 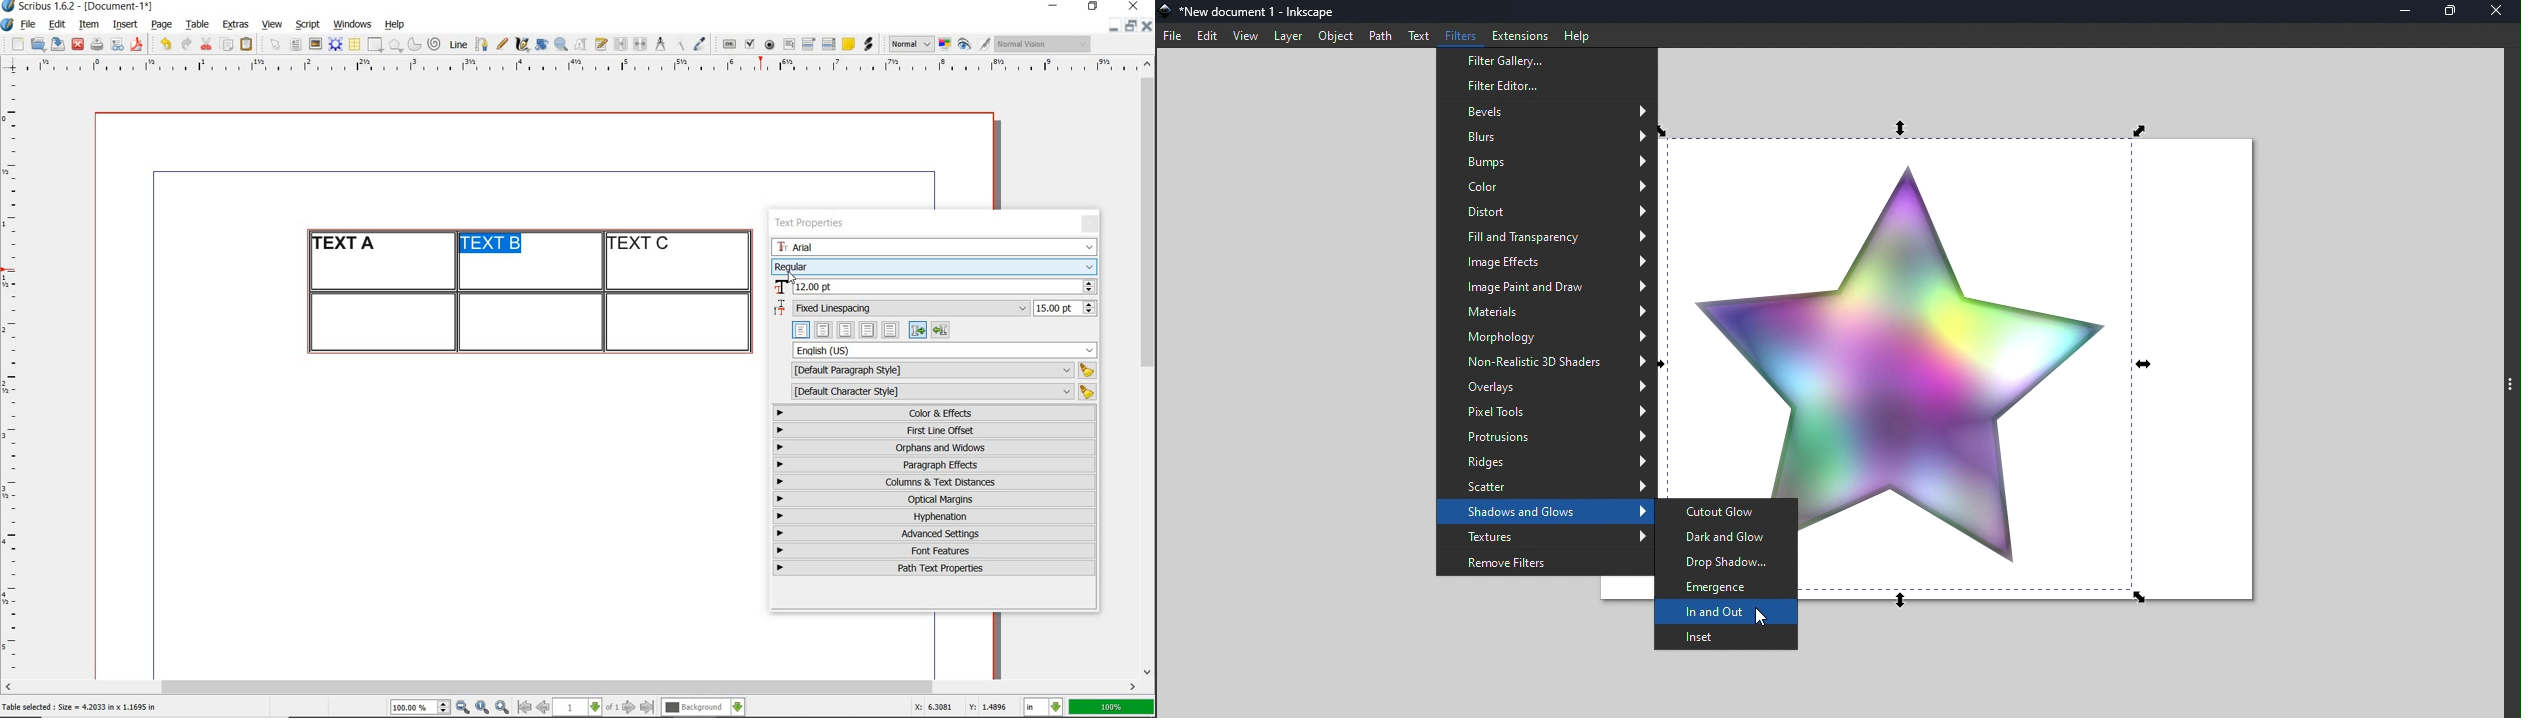 I want to click on visual appearance of the display, so click(x=1044, y=44).